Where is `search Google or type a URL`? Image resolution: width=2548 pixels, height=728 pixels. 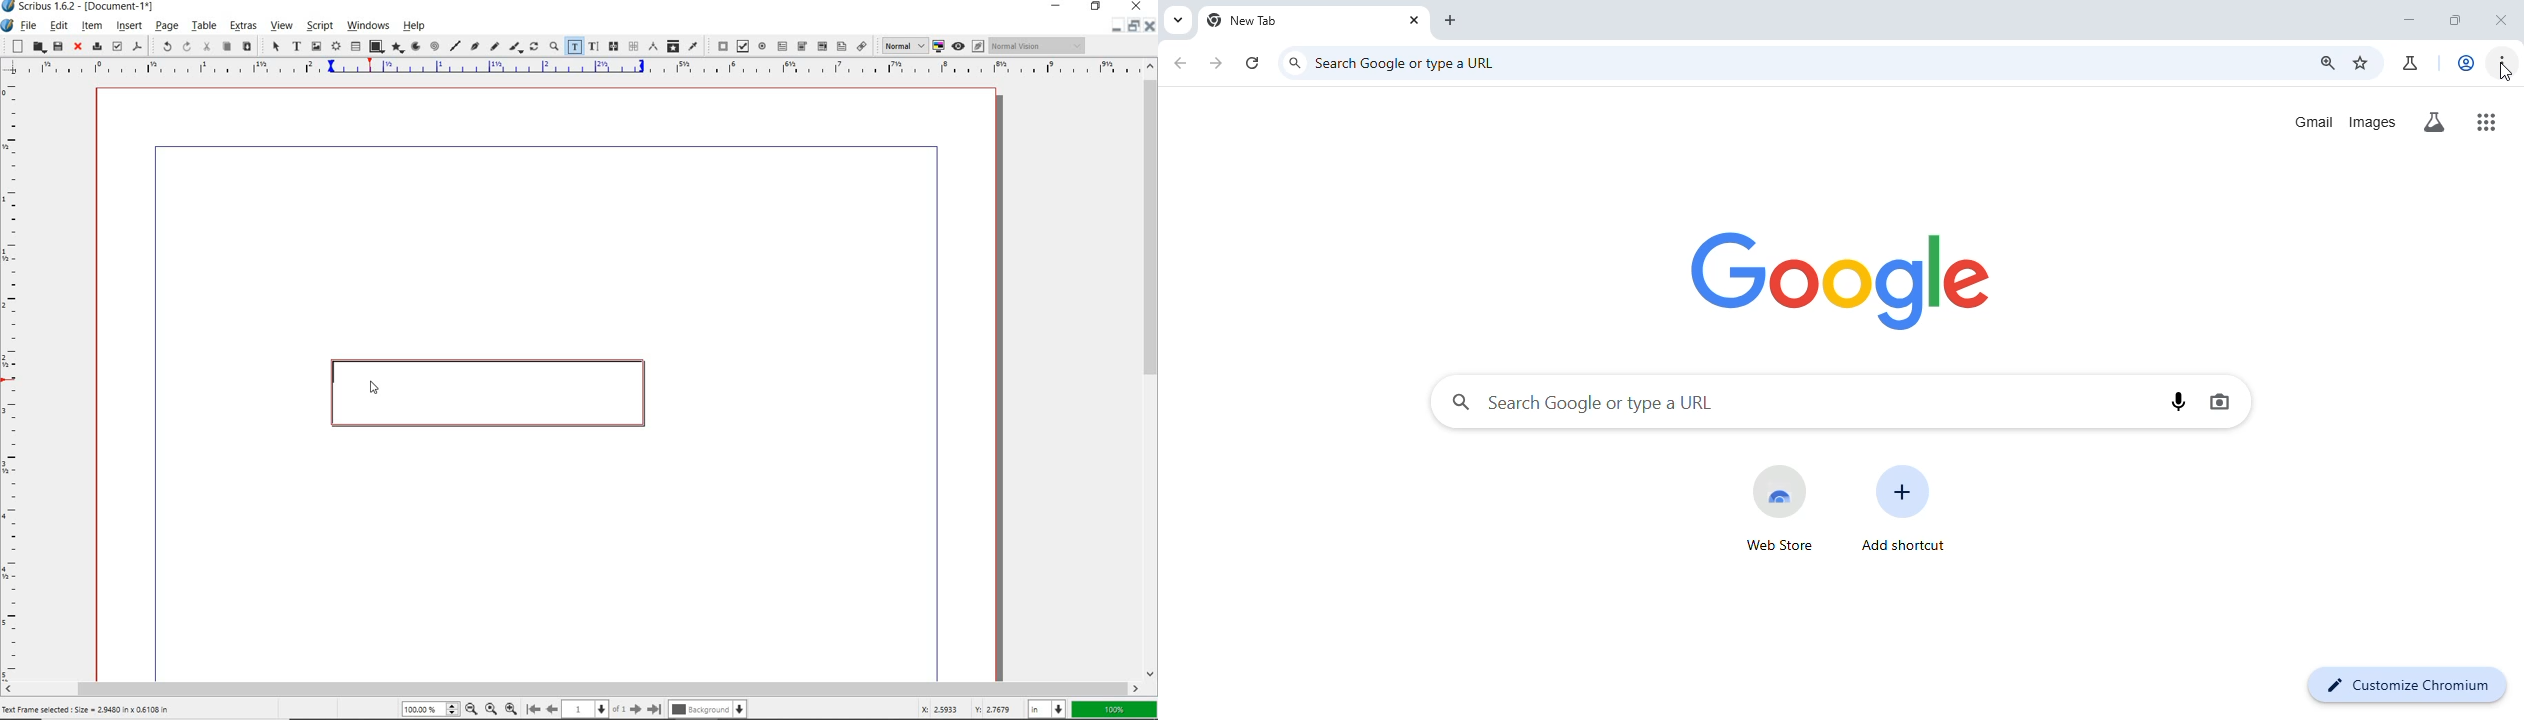 search Google or type a URL is located at coordinates (1583, 401).